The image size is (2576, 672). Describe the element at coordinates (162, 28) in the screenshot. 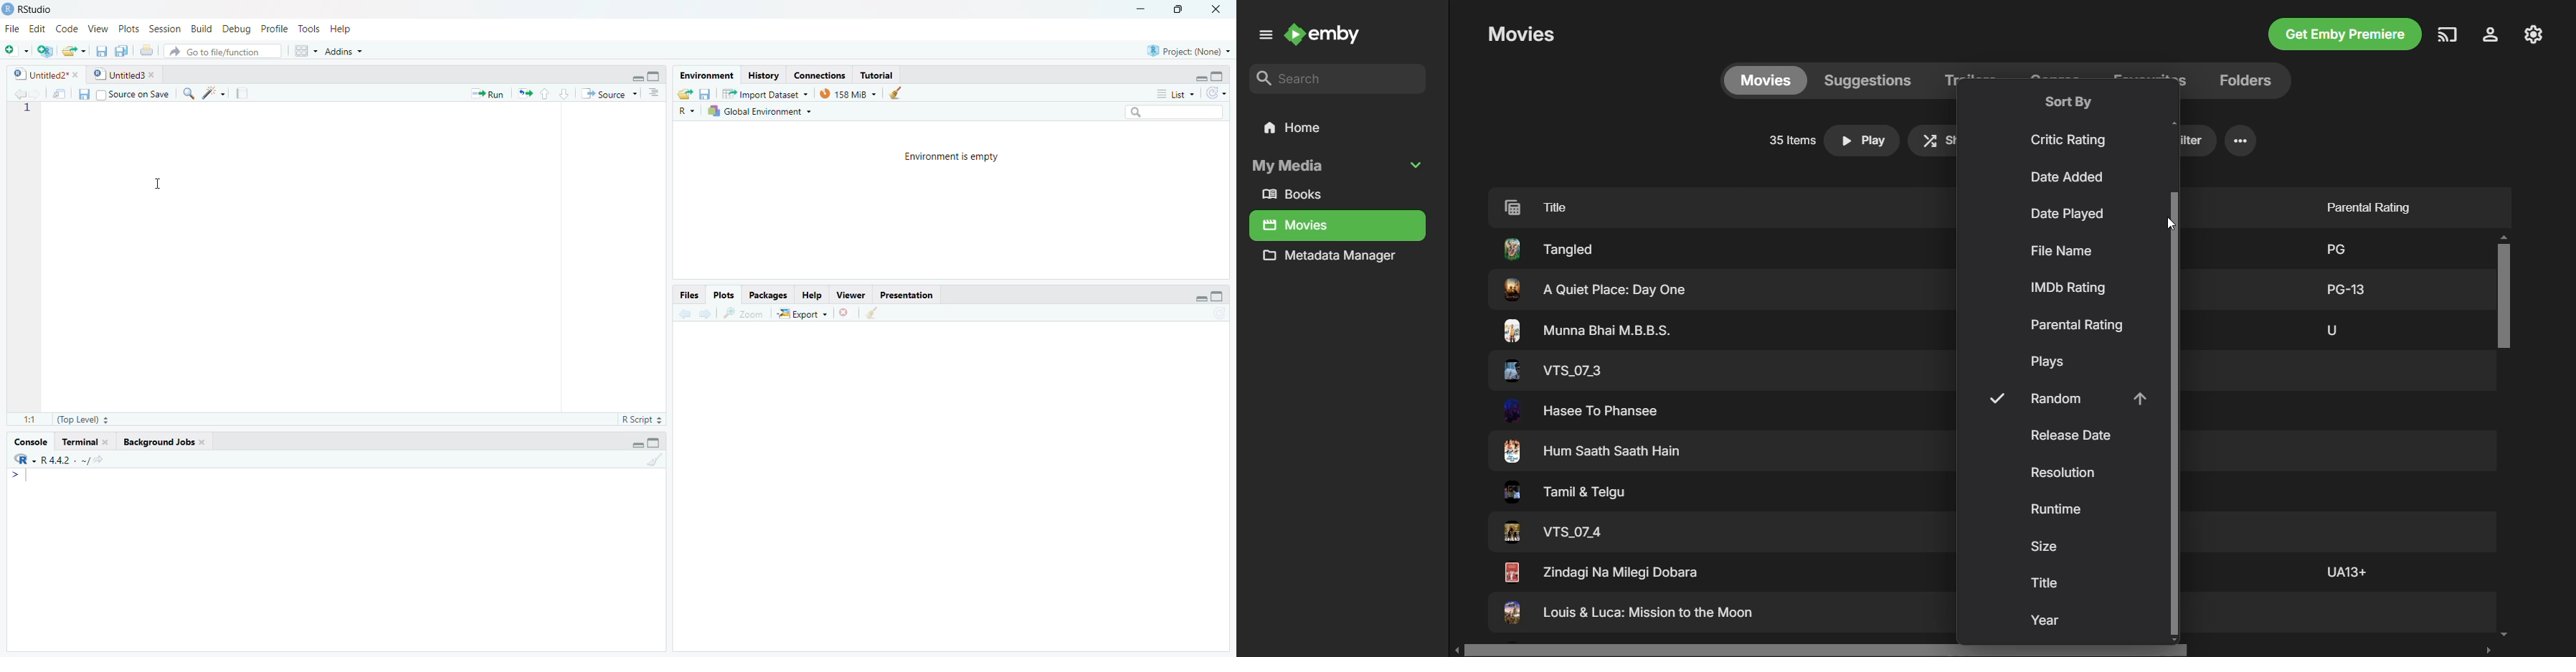

I see `Session` at that location.